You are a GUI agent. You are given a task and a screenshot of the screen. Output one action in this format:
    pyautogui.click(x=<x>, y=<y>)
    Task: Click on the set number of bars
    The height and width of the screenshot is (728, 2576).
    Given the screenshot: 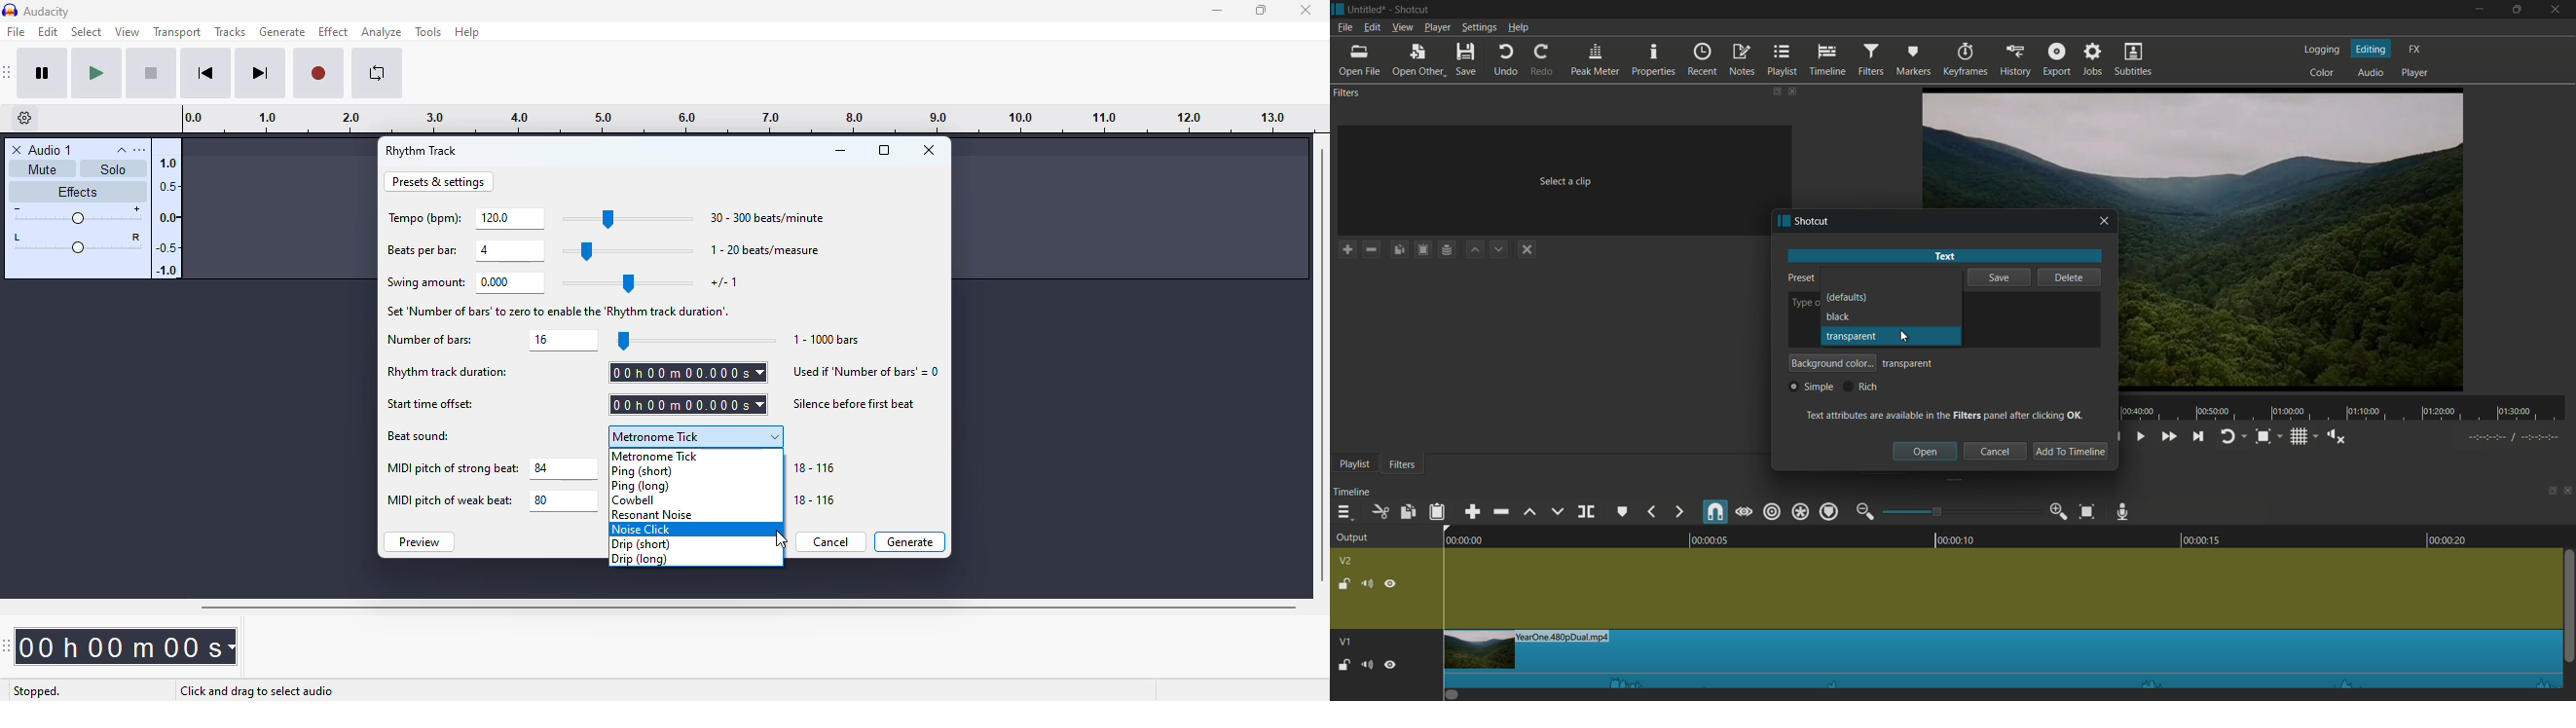 What is the action you would take?
    pyautogui.click(x=564, y=340)
    